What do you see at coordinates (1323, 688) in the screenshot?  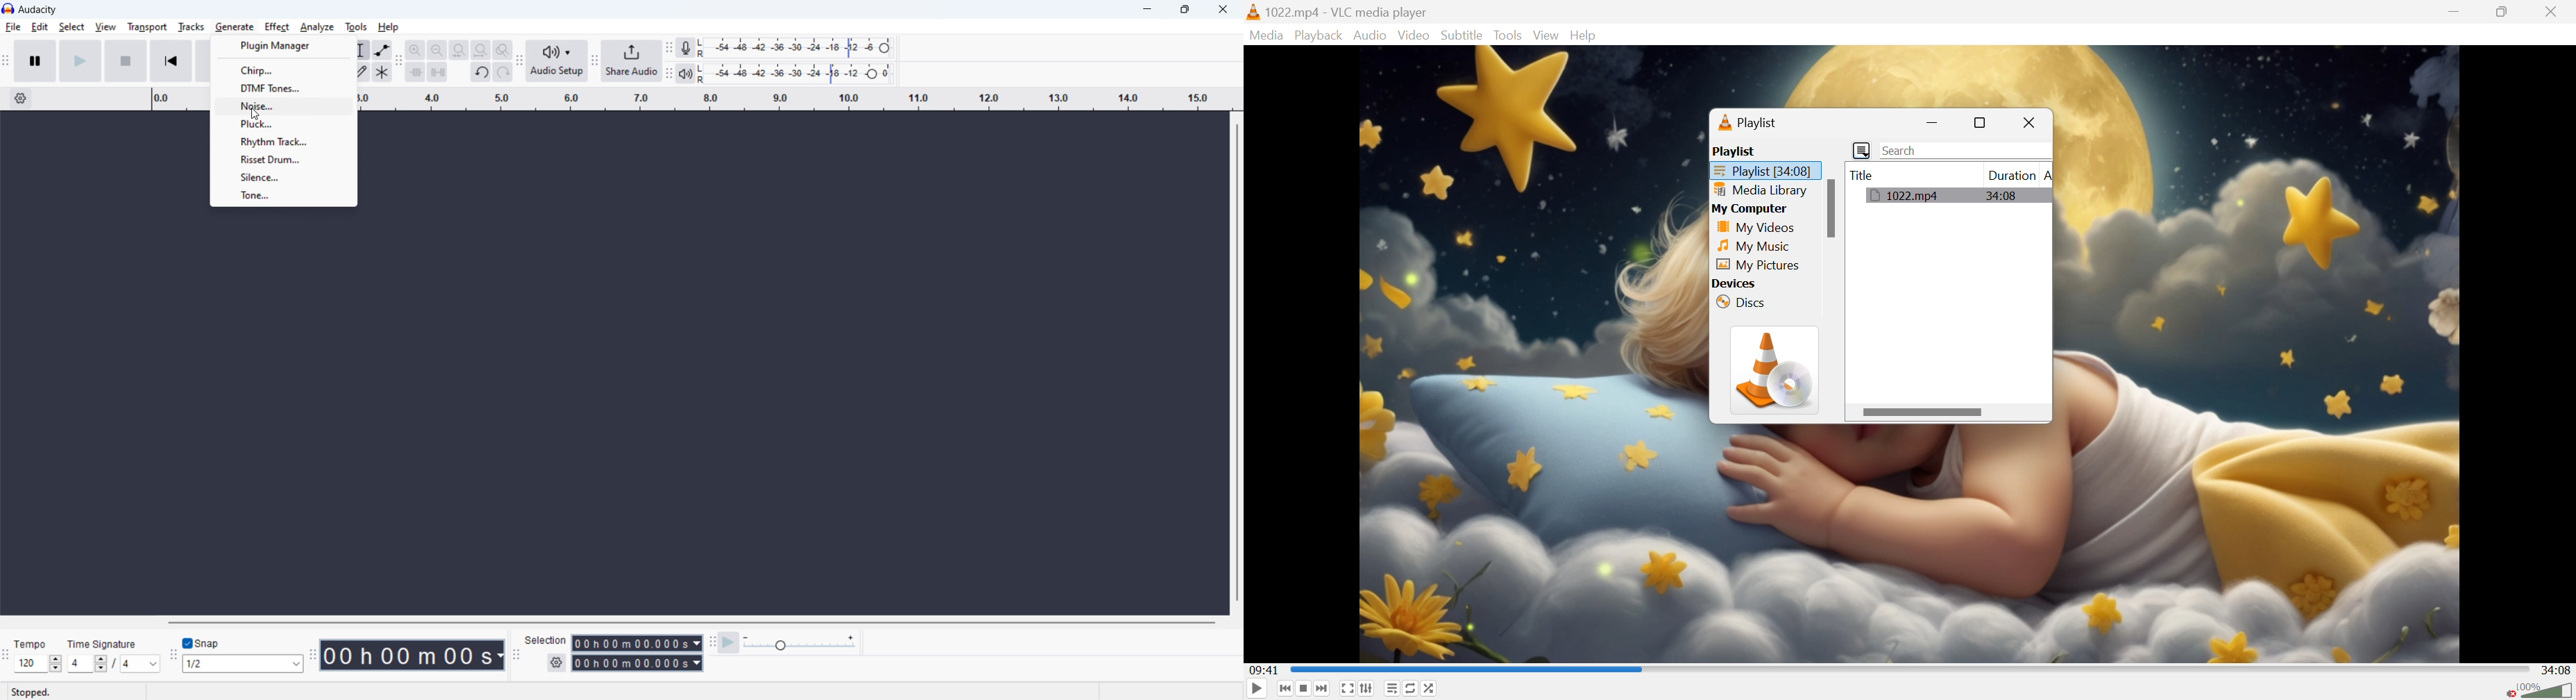 I see `Next media in the playlist, skip video when held` at bounding box center [1323, 688].